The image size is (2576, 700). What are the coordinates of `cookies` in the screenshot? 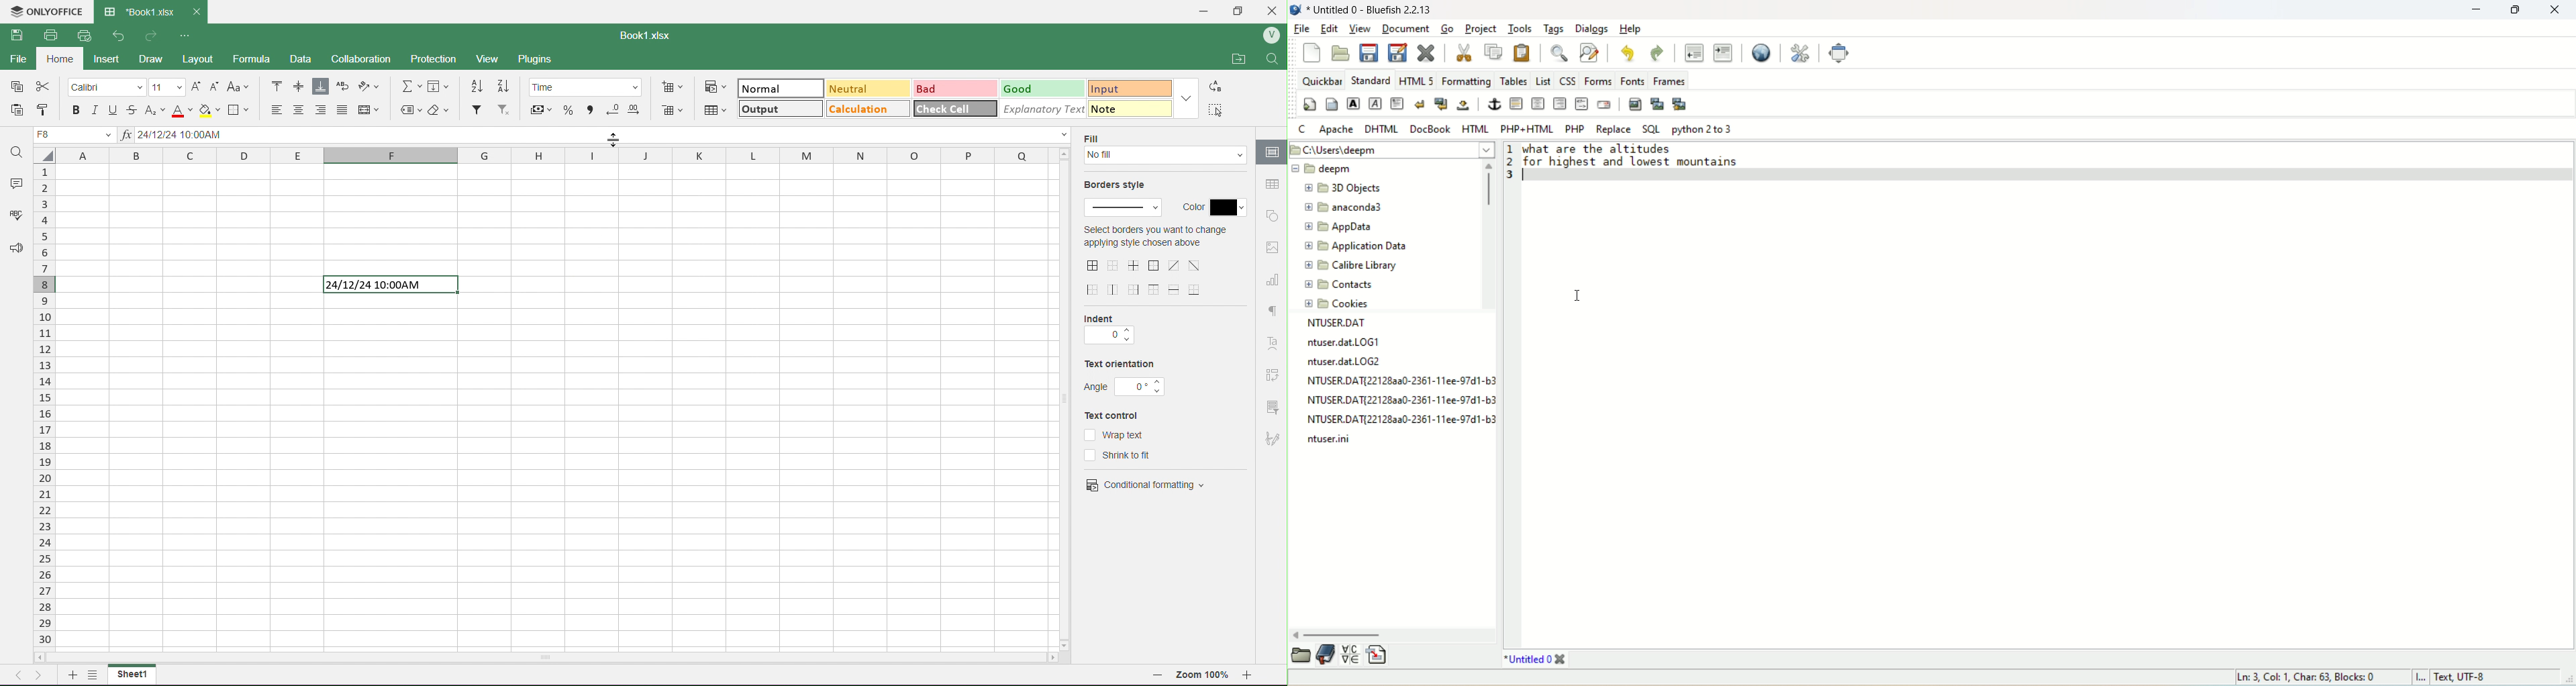 It's located at (1337, 305).